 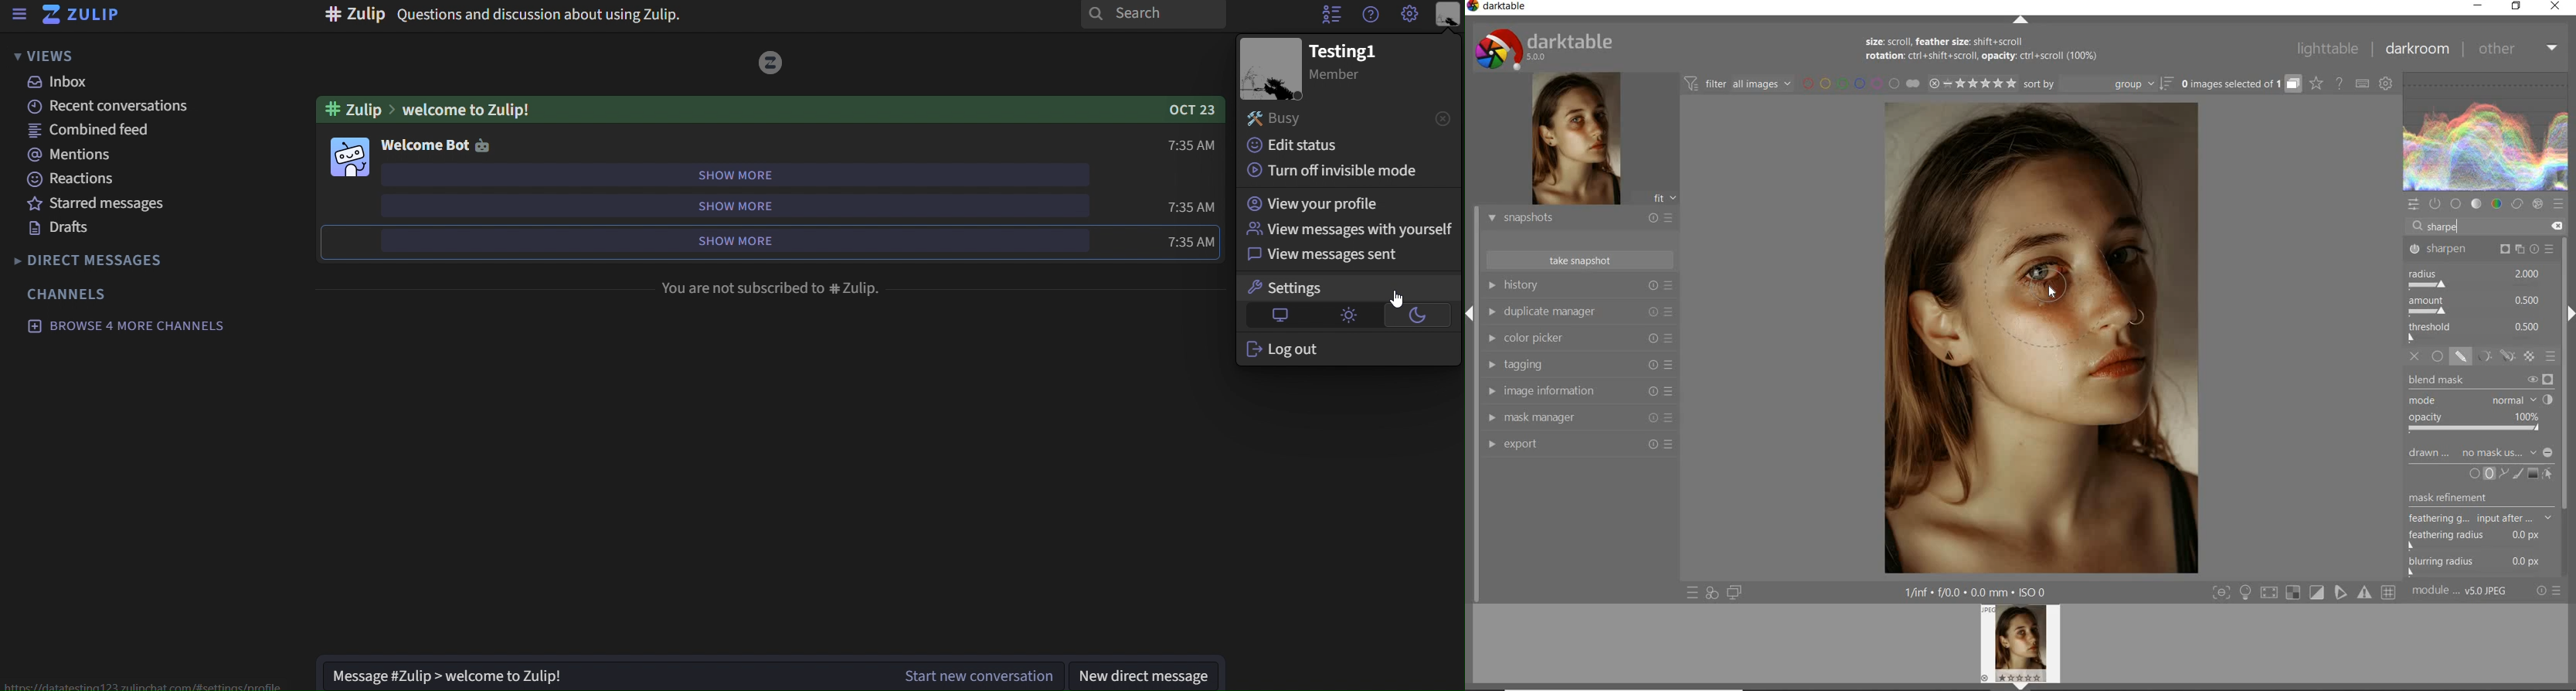 I want to click on take snapshots, so click(x=1581, y=260).